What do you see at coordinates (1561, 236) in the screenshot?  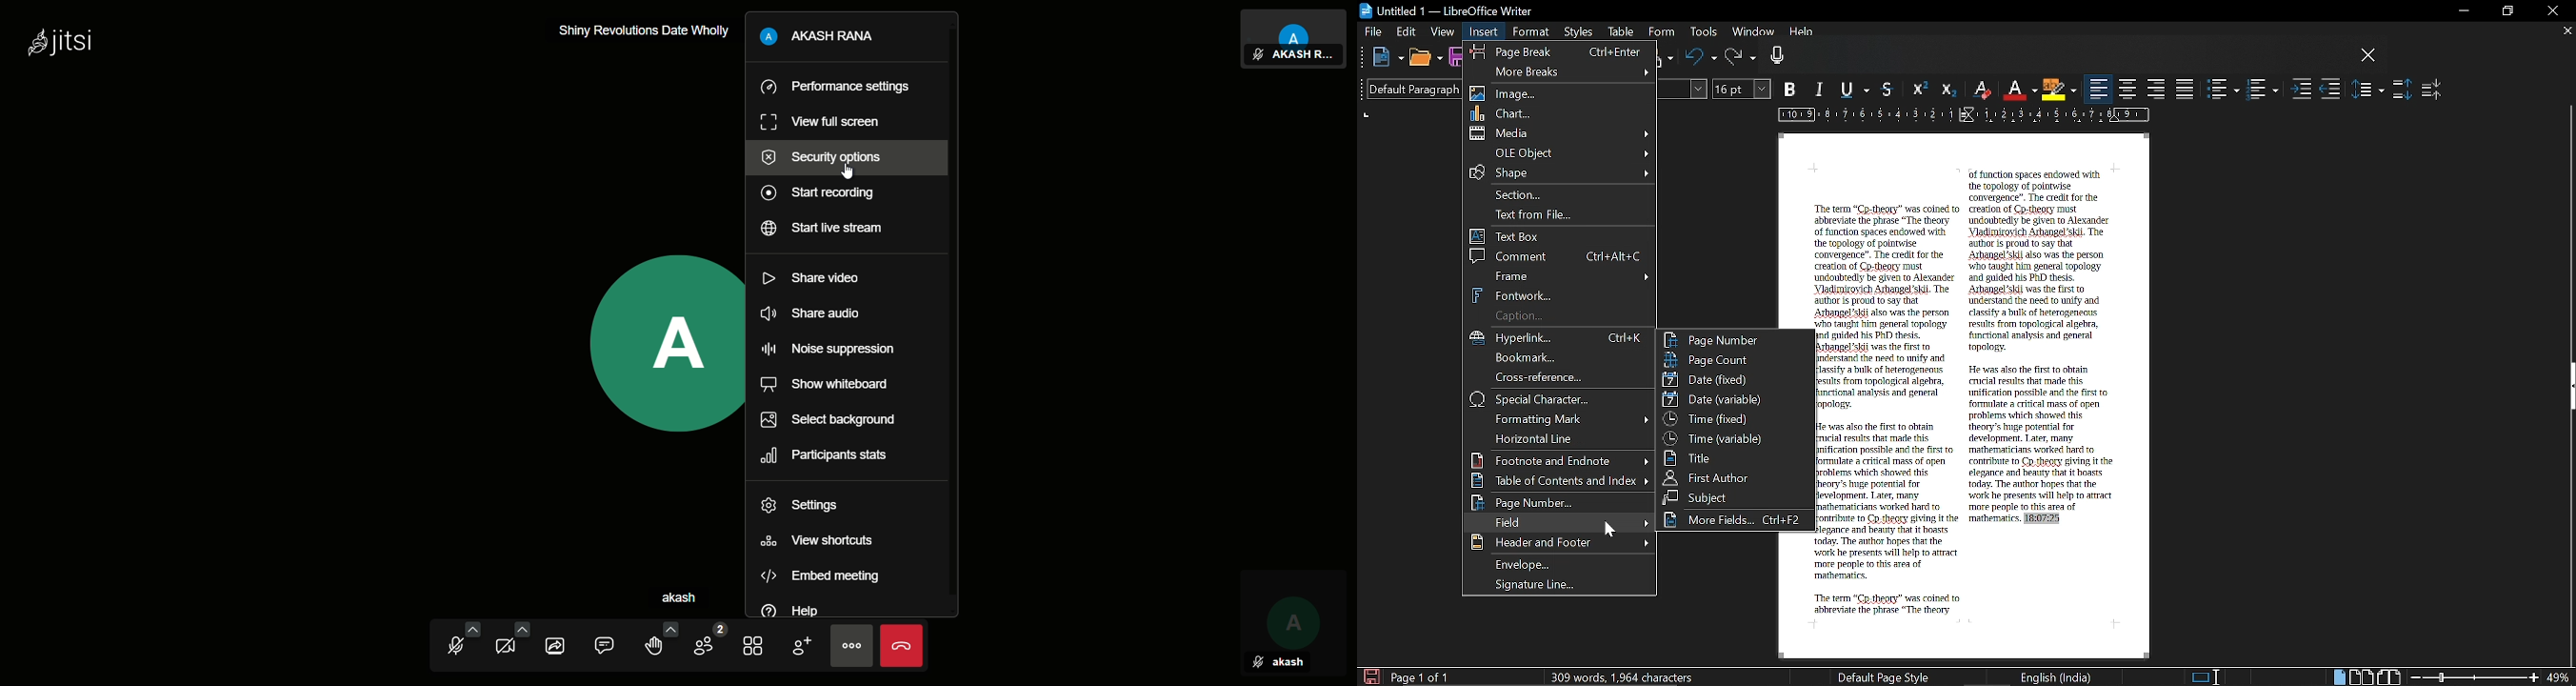 I see `Text box` at bounding box center [1561, 236].